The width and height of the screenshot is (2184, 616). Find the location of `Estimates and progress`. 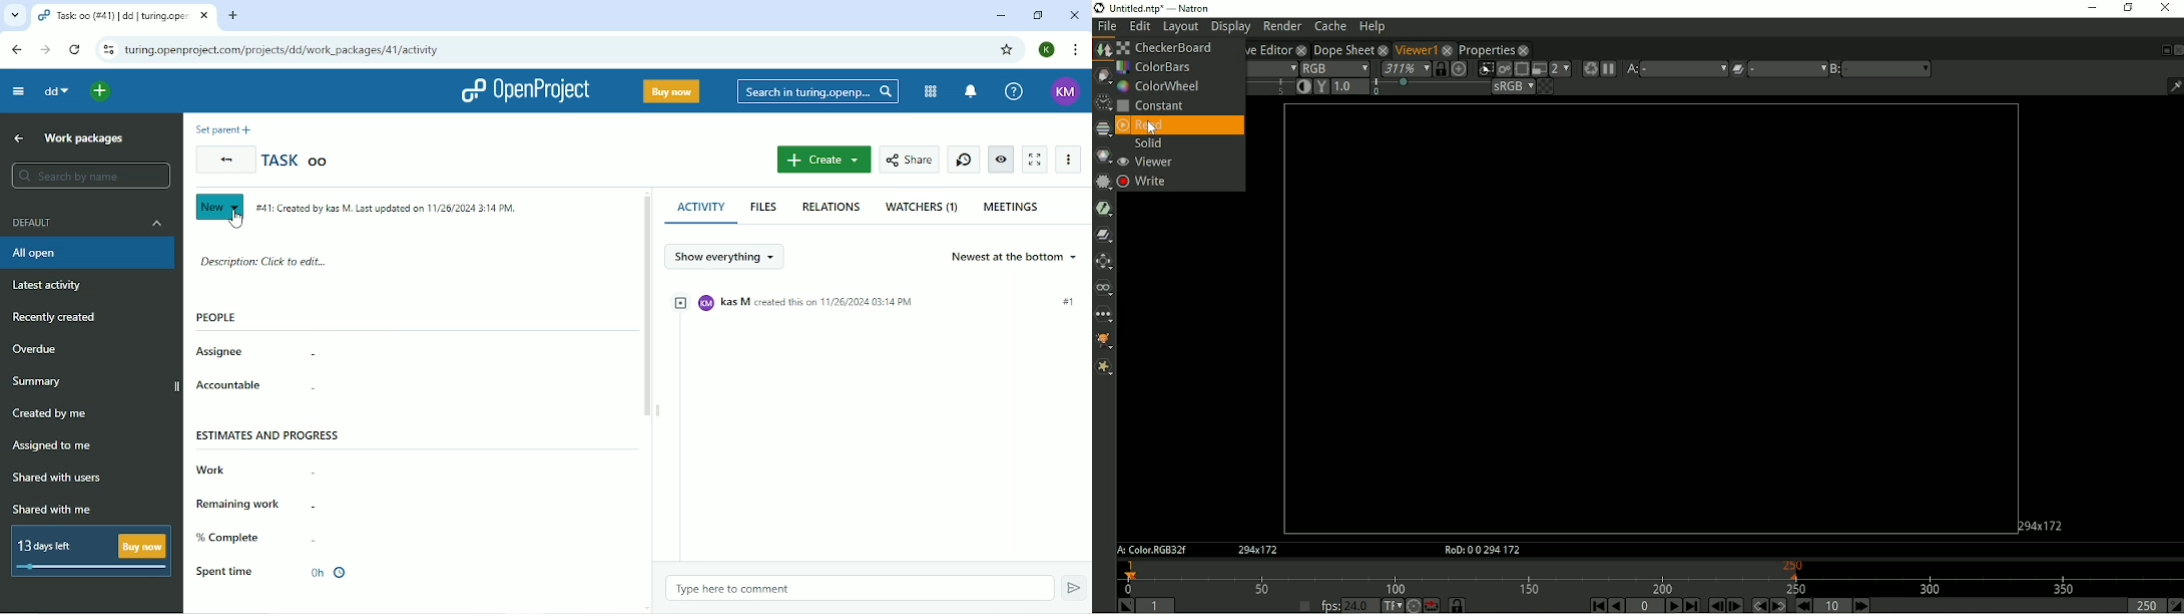

Estimates and progress is located at coordinates (268, 435).